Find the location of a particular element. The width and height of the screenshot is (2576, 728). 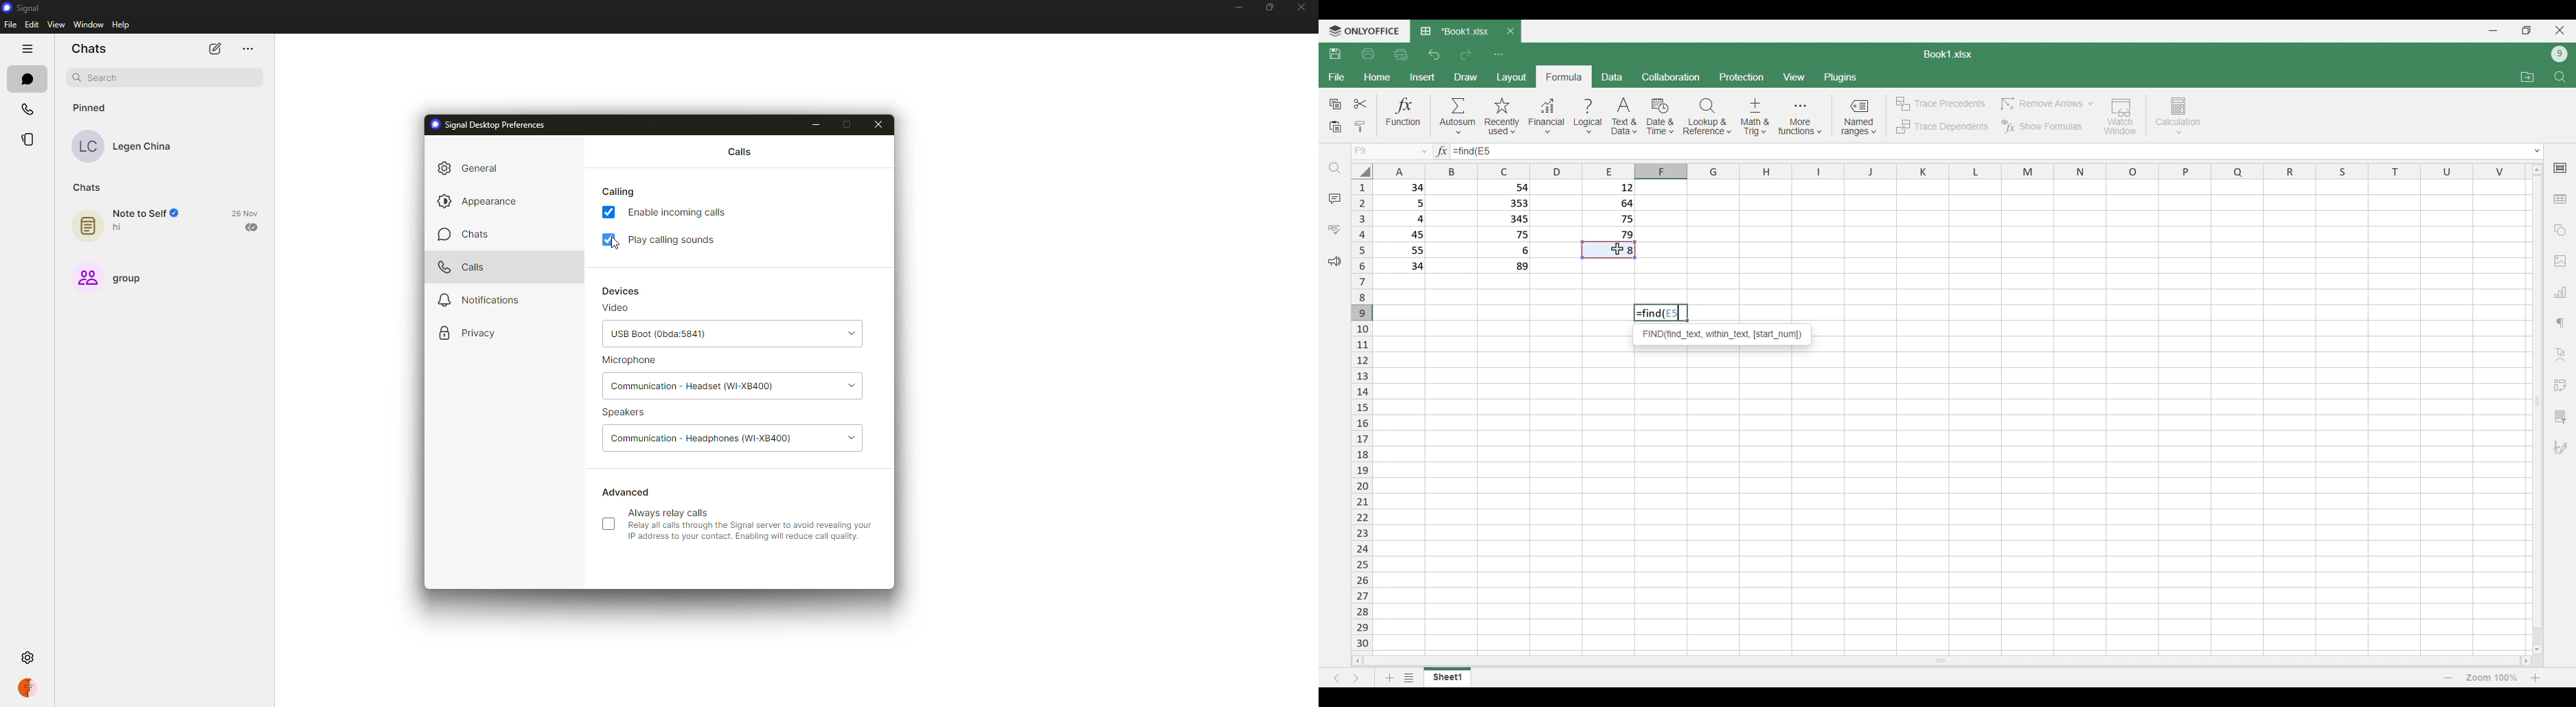

hi is located at coordinates (121, 228).